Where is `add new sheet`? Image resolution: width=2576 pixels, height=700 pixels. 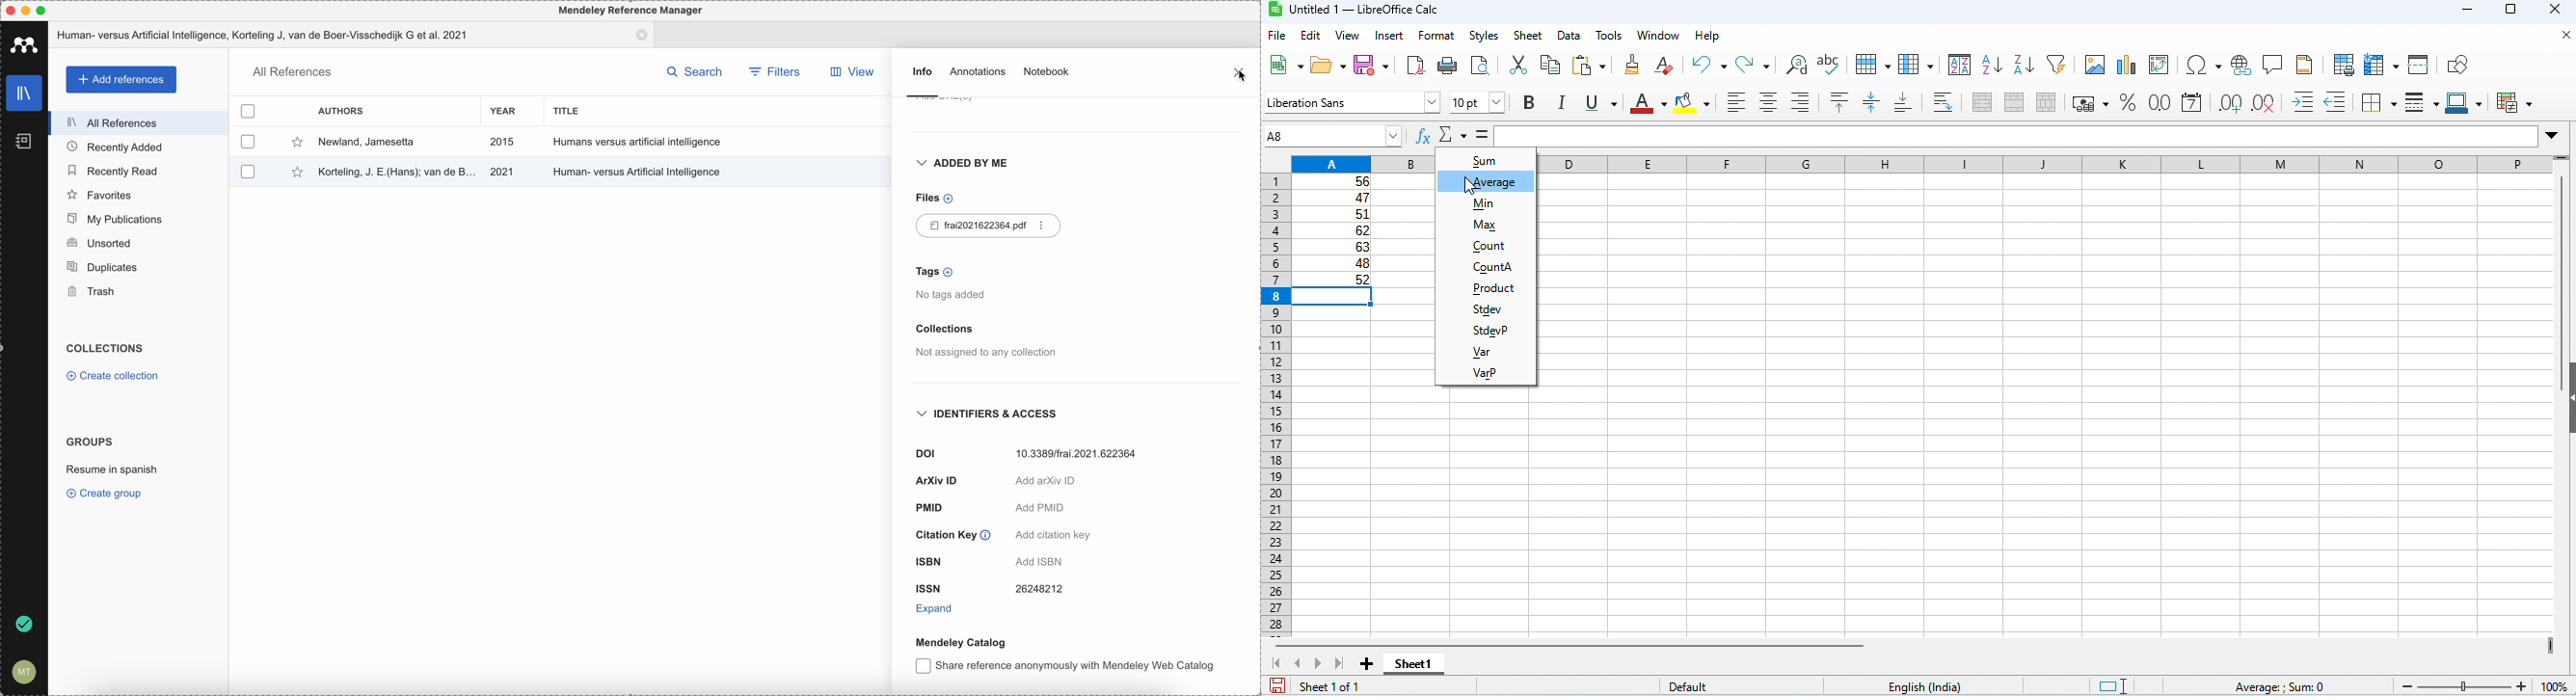 add new sheet is located at coordinates (1367, 665).